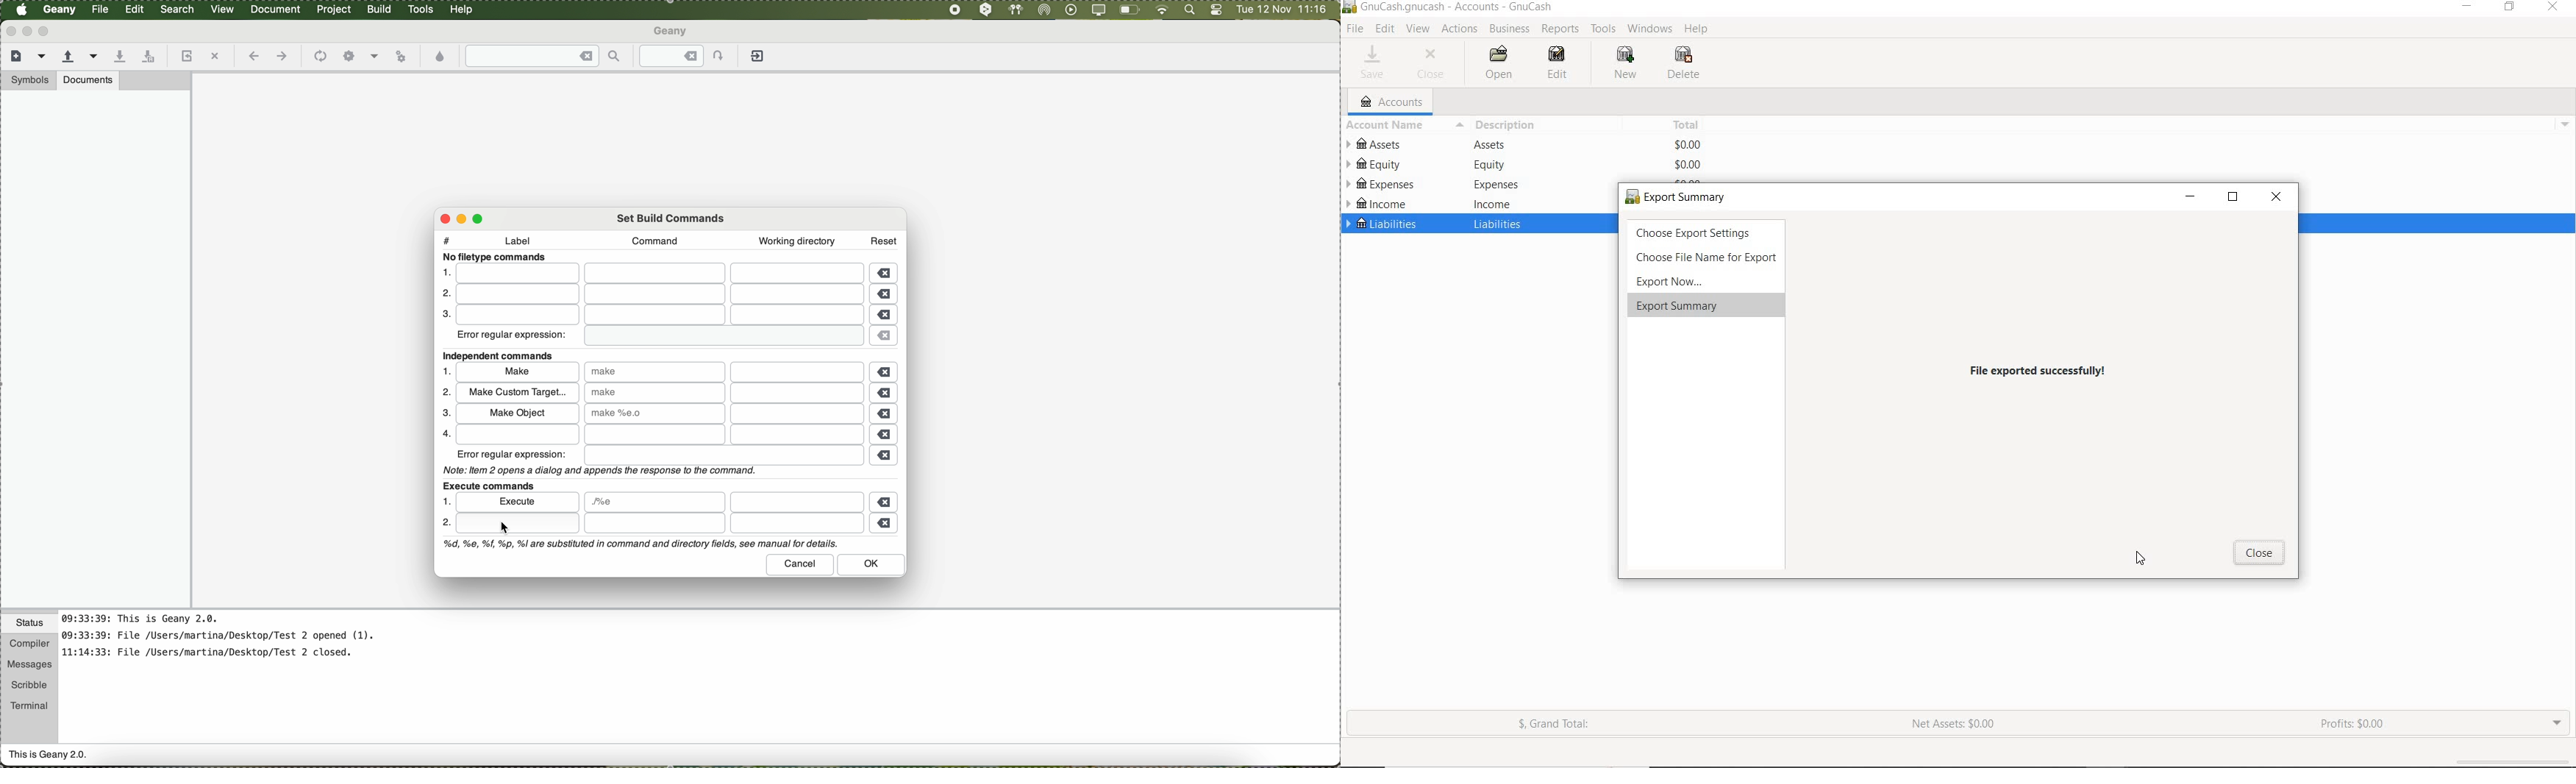 This screenshot has width=2576, height=784. Describe the element at coordinates (1380, 183) in the screenshot. I see `EXPENSES` at that location.